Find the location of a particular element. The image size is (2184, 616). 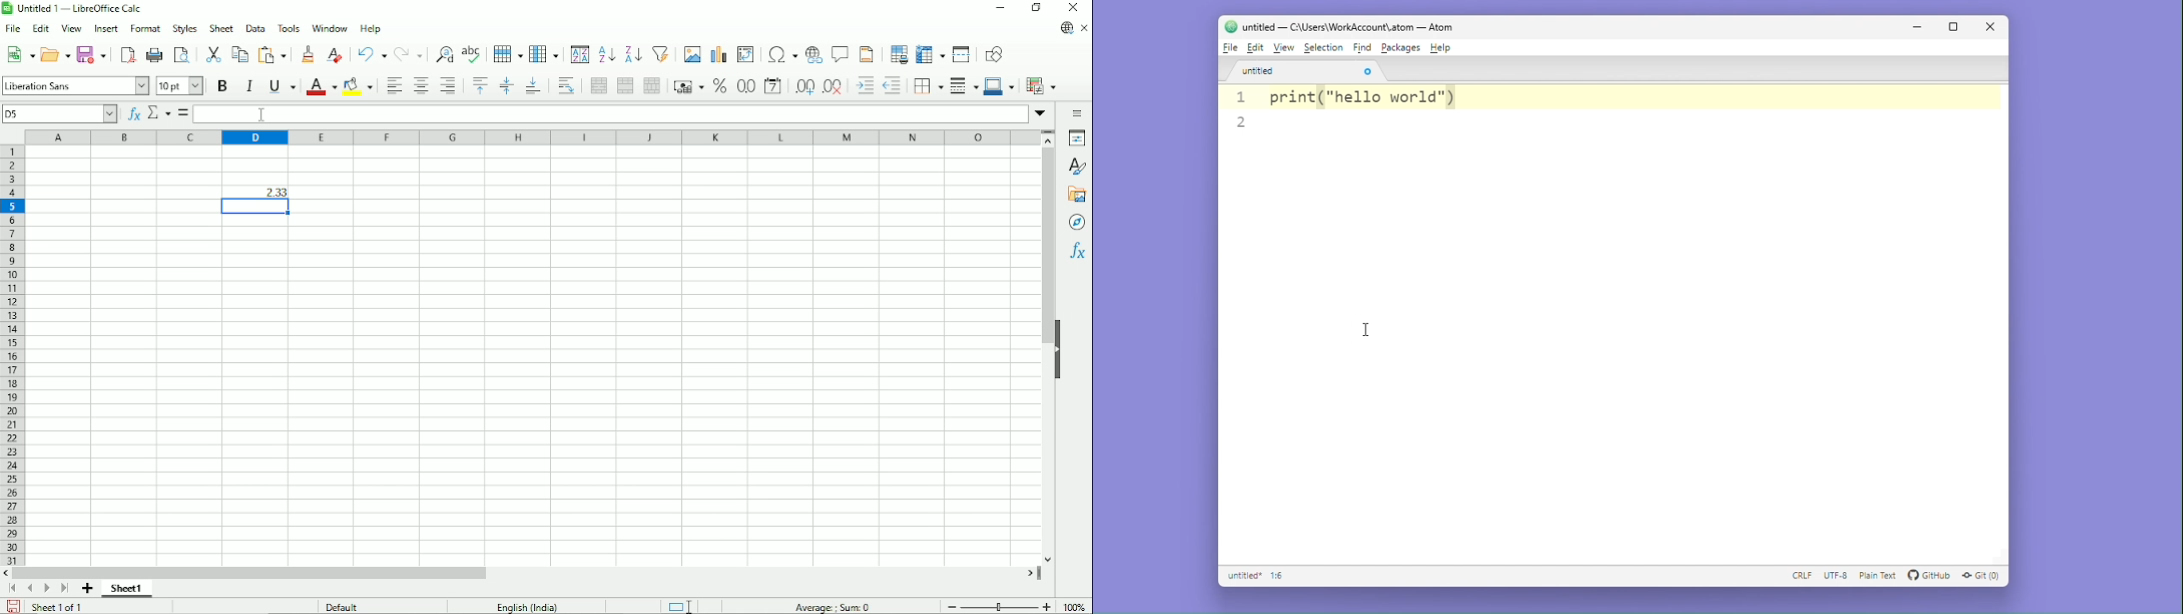

Find and replace is located at coordinates (444, 54).